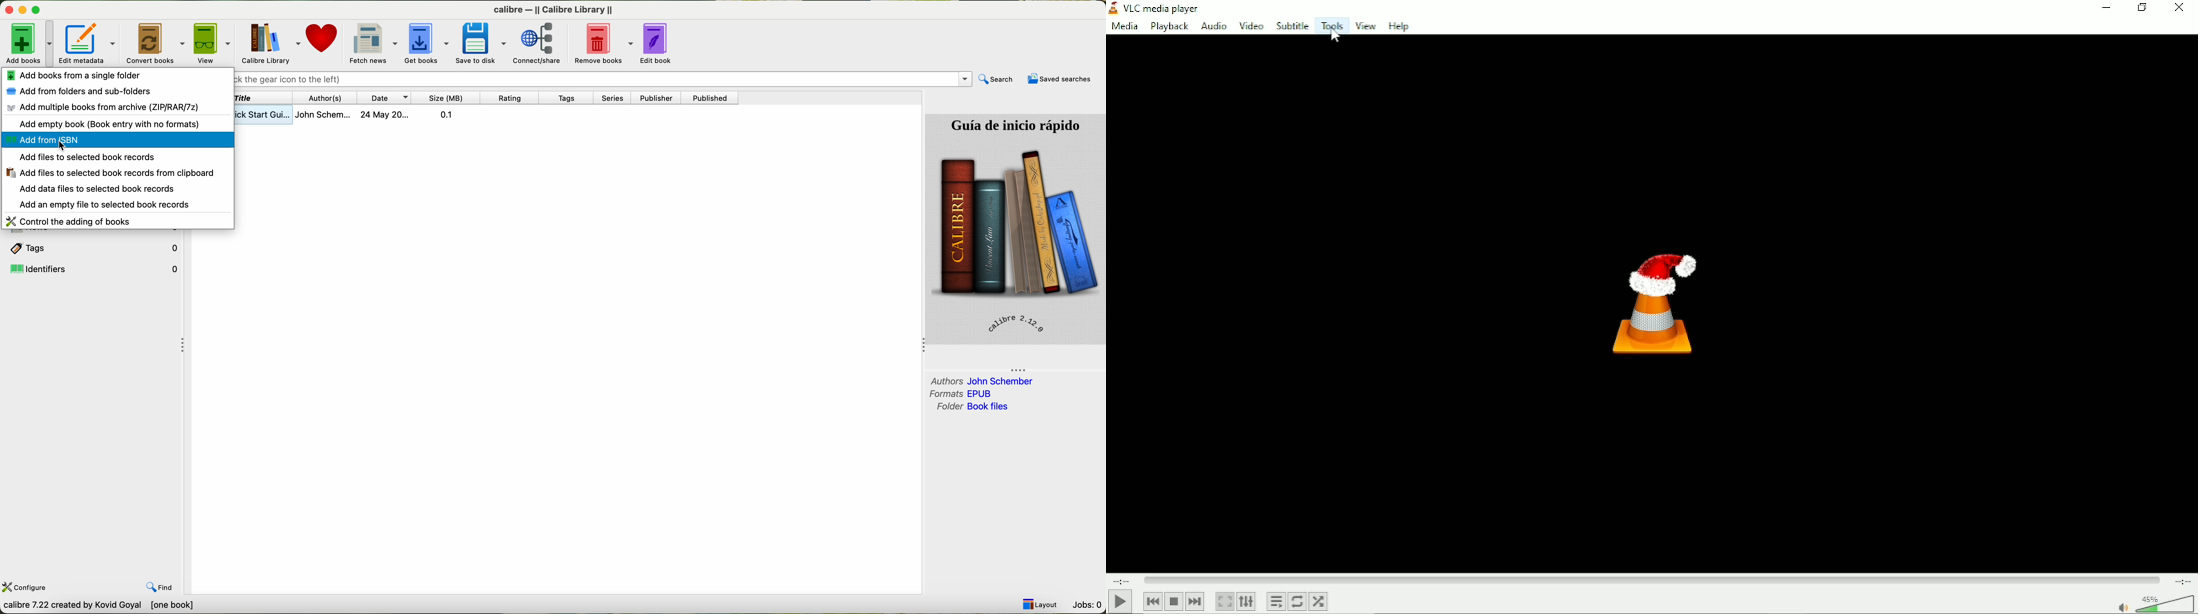 This screenshot has height=616, width=2212. I want to click on Toggle playlist, so click(1275, 601).